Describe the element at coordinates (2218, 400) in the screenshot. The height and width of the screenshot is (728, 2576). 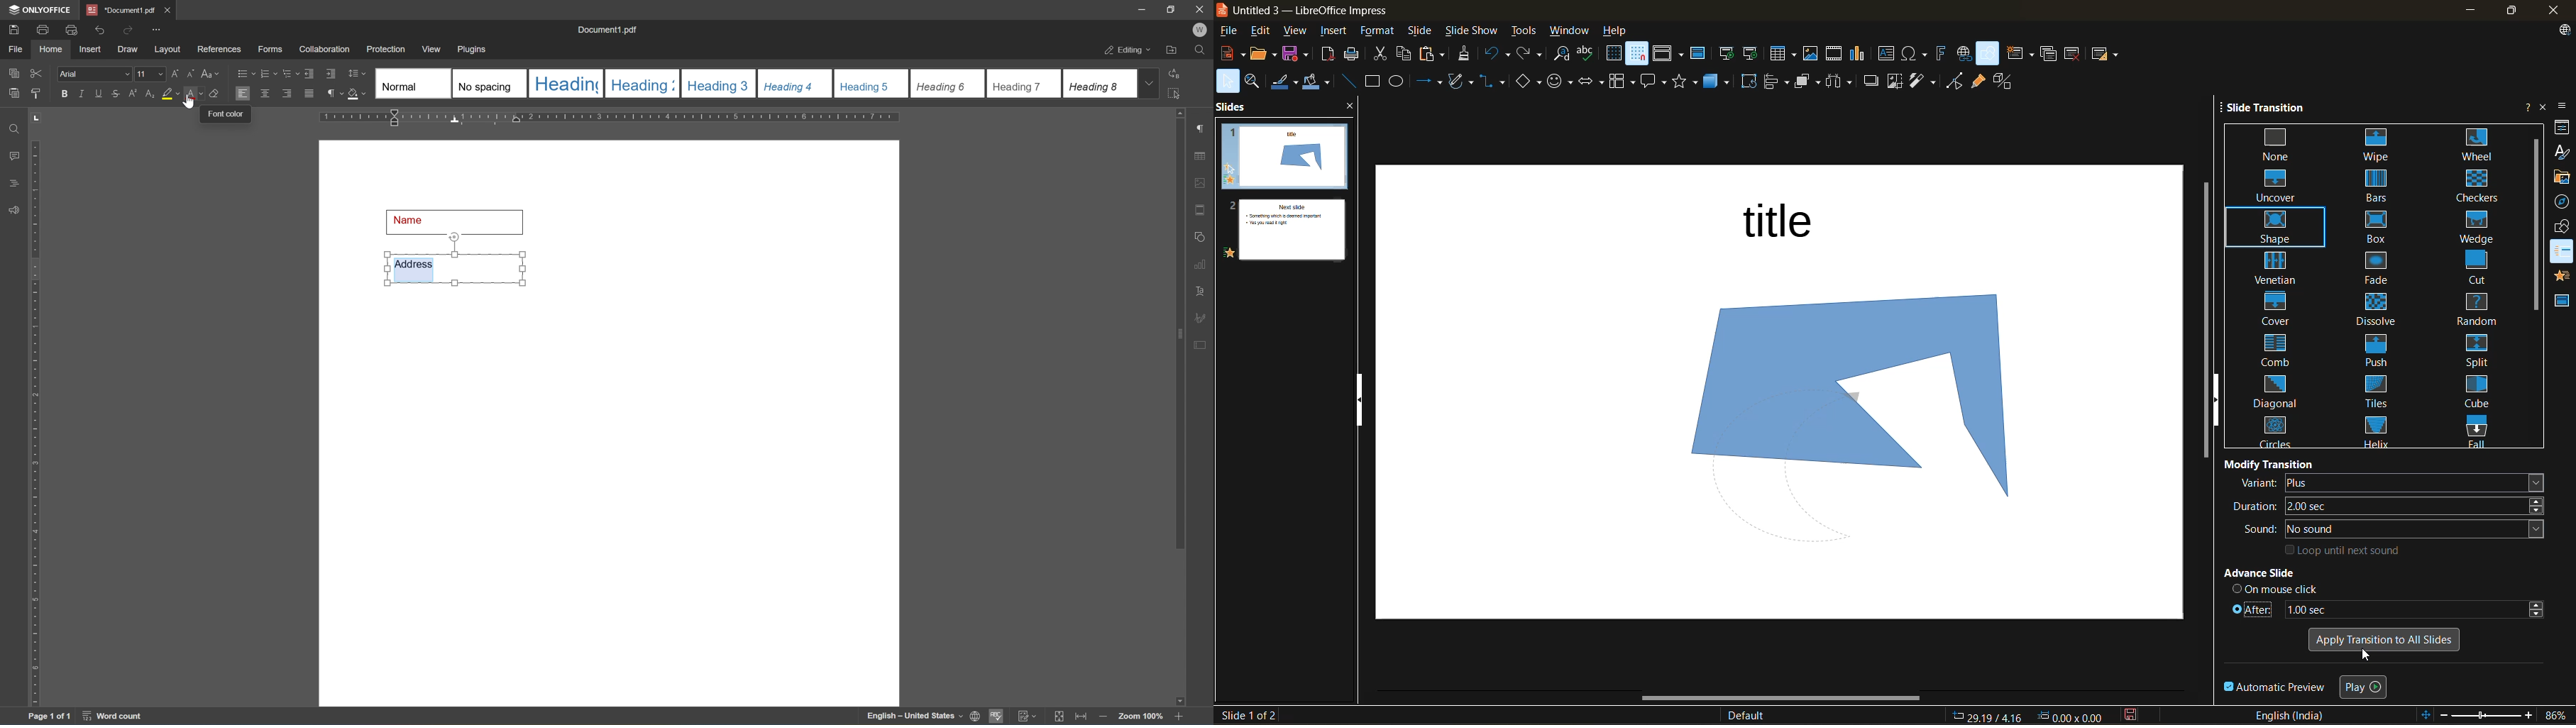
I see `hide` at that location.